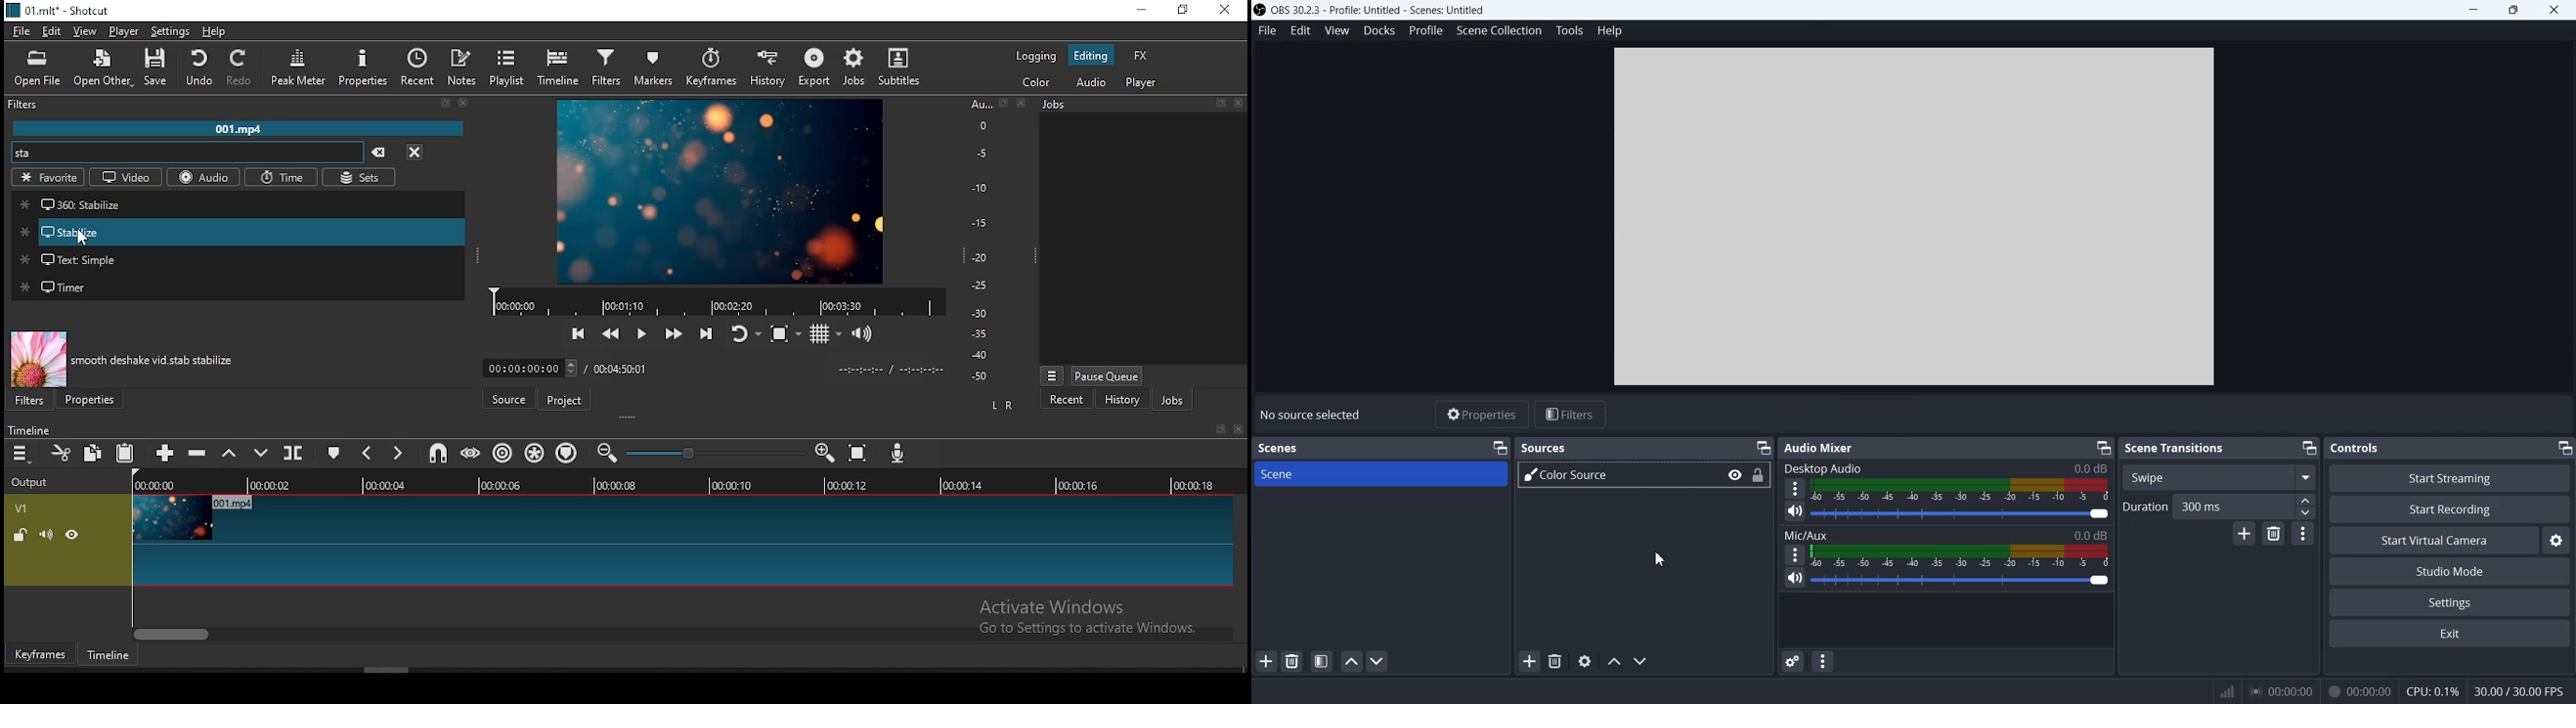  What do you see at coordinates (1946, 533) in the screenshot?
I see `Mic/Aux 0.0dB` at bounding box center [1946, 533].